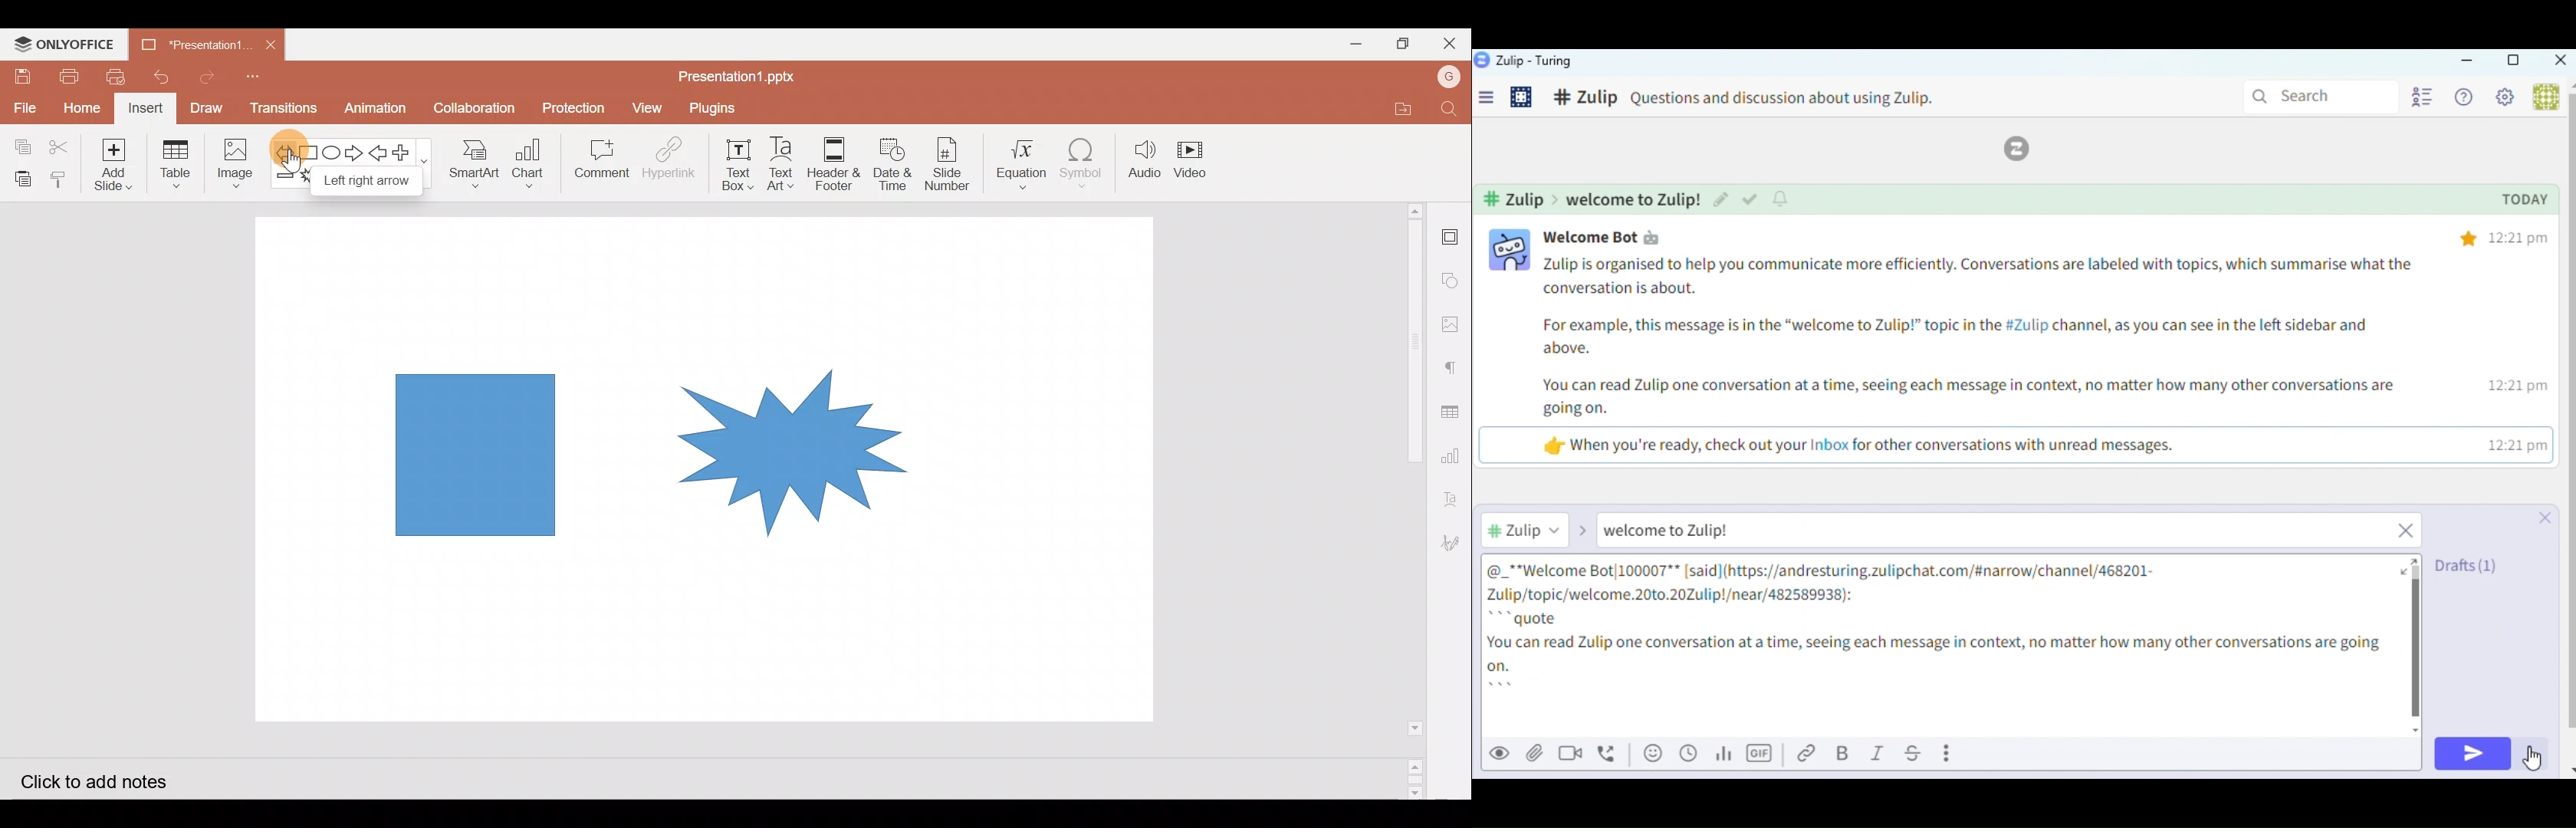 Image resolution: width=2576 pixels, height=840 pixels. Describe the element at coordinates (1535, 753) in the screenshot. I see `Attachments` at that location.